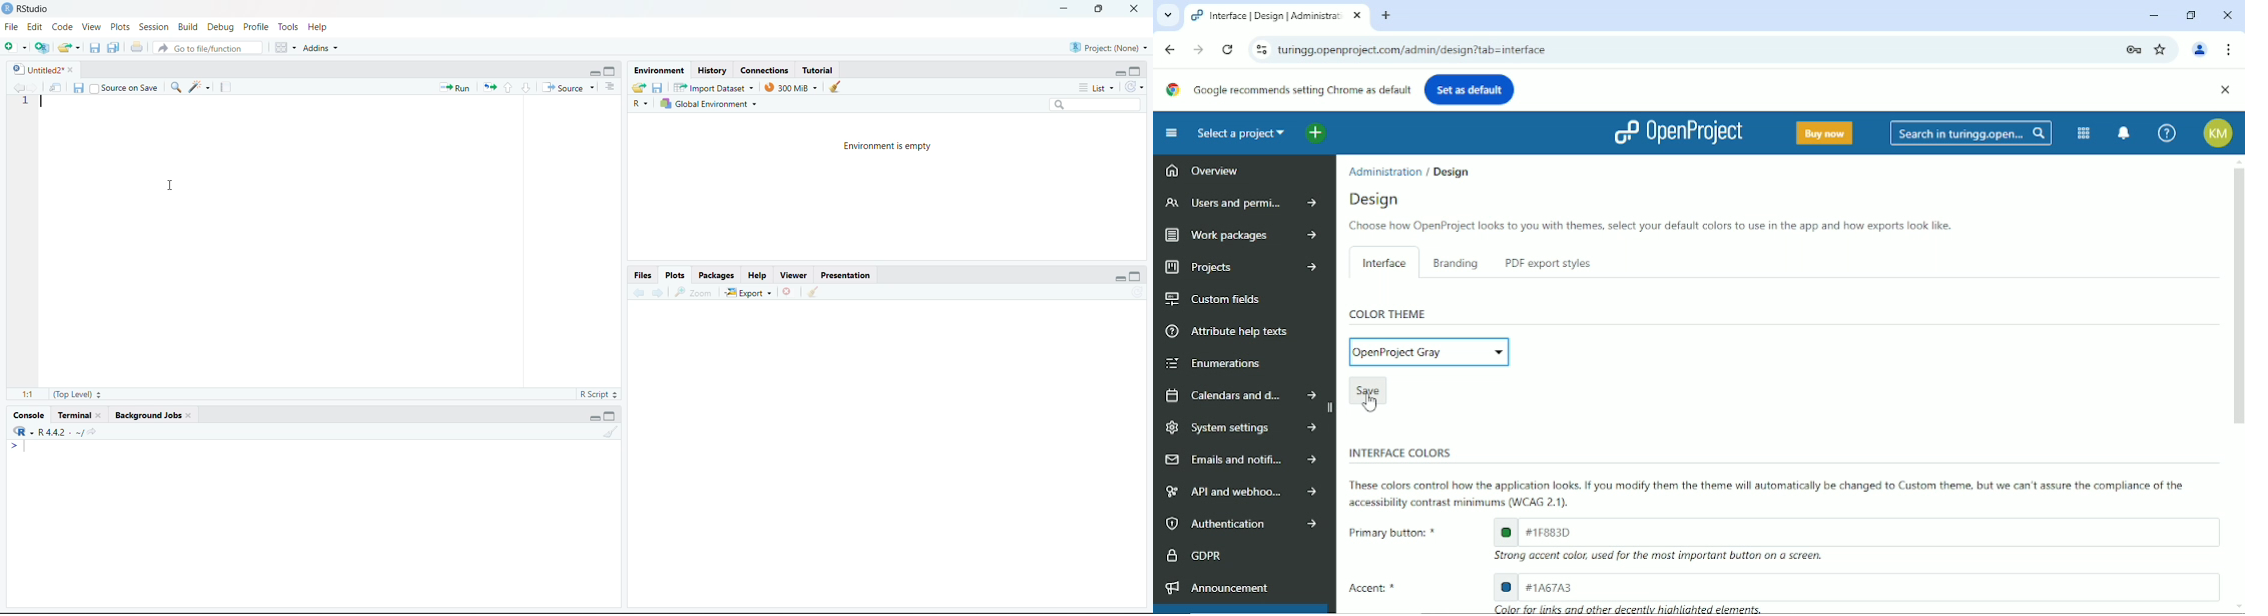 Image resolution: width=2268 pixels, height=616 pixels. I want to click on go back to the next source location, so click(34, 85).